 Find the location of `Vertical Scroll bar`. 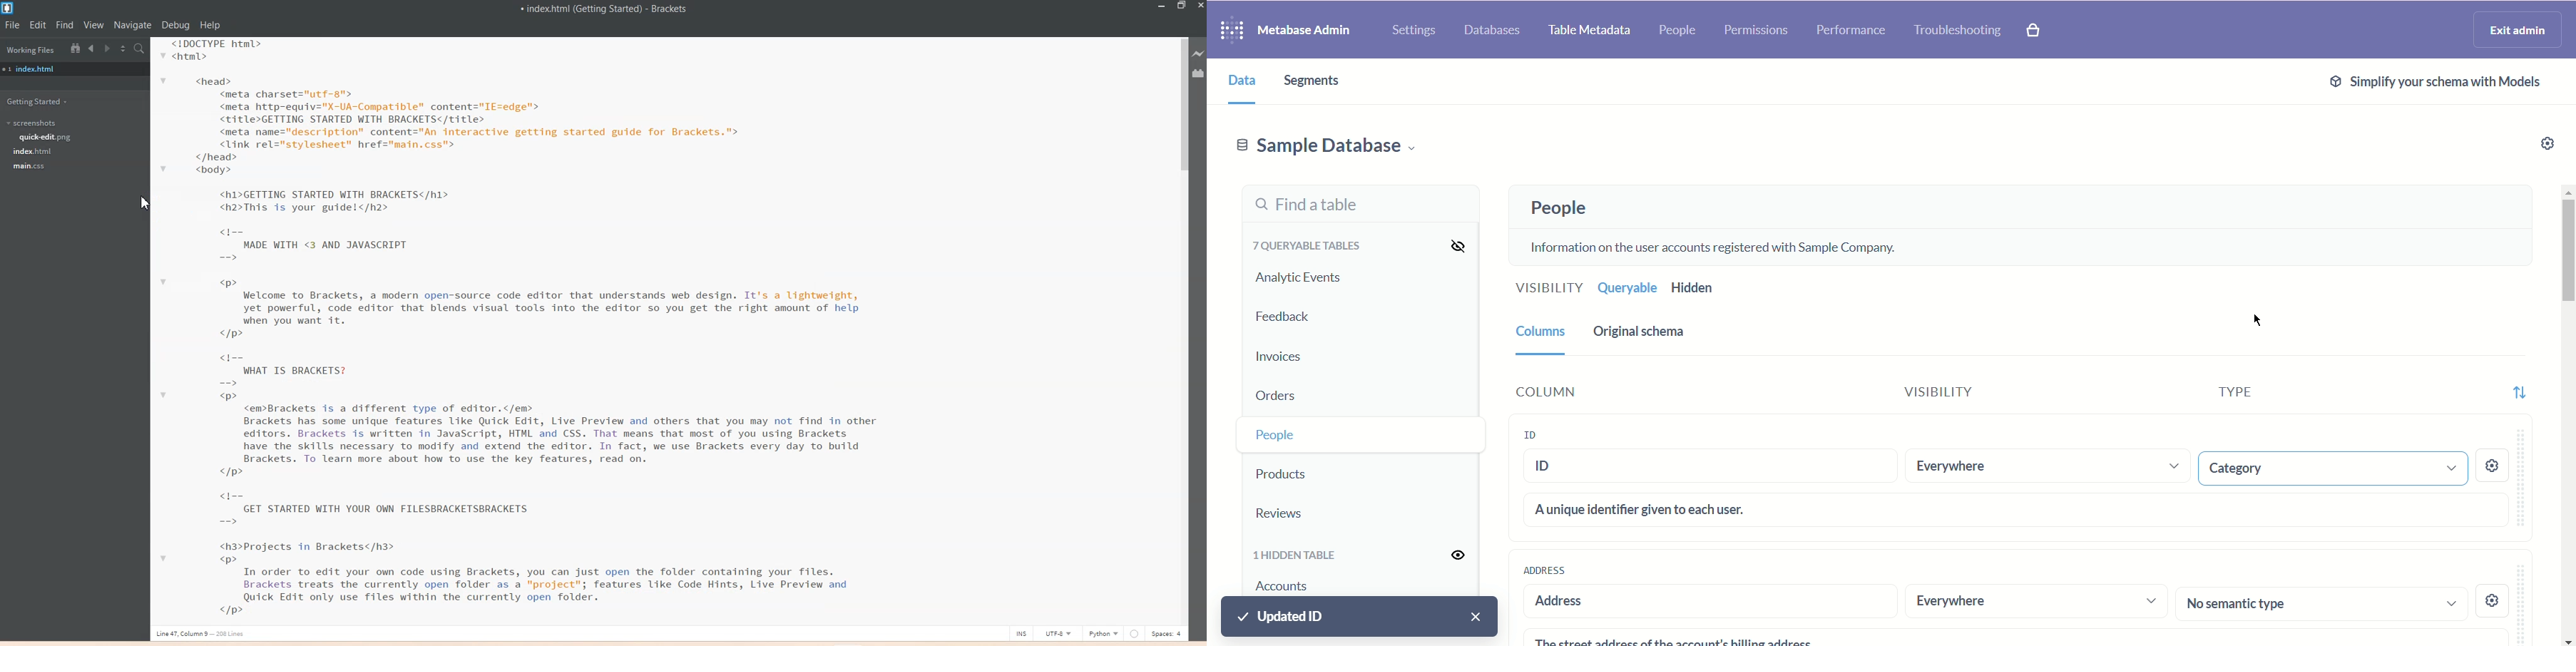

Vertical Scroll bar is located at coordinates (1183, 328).